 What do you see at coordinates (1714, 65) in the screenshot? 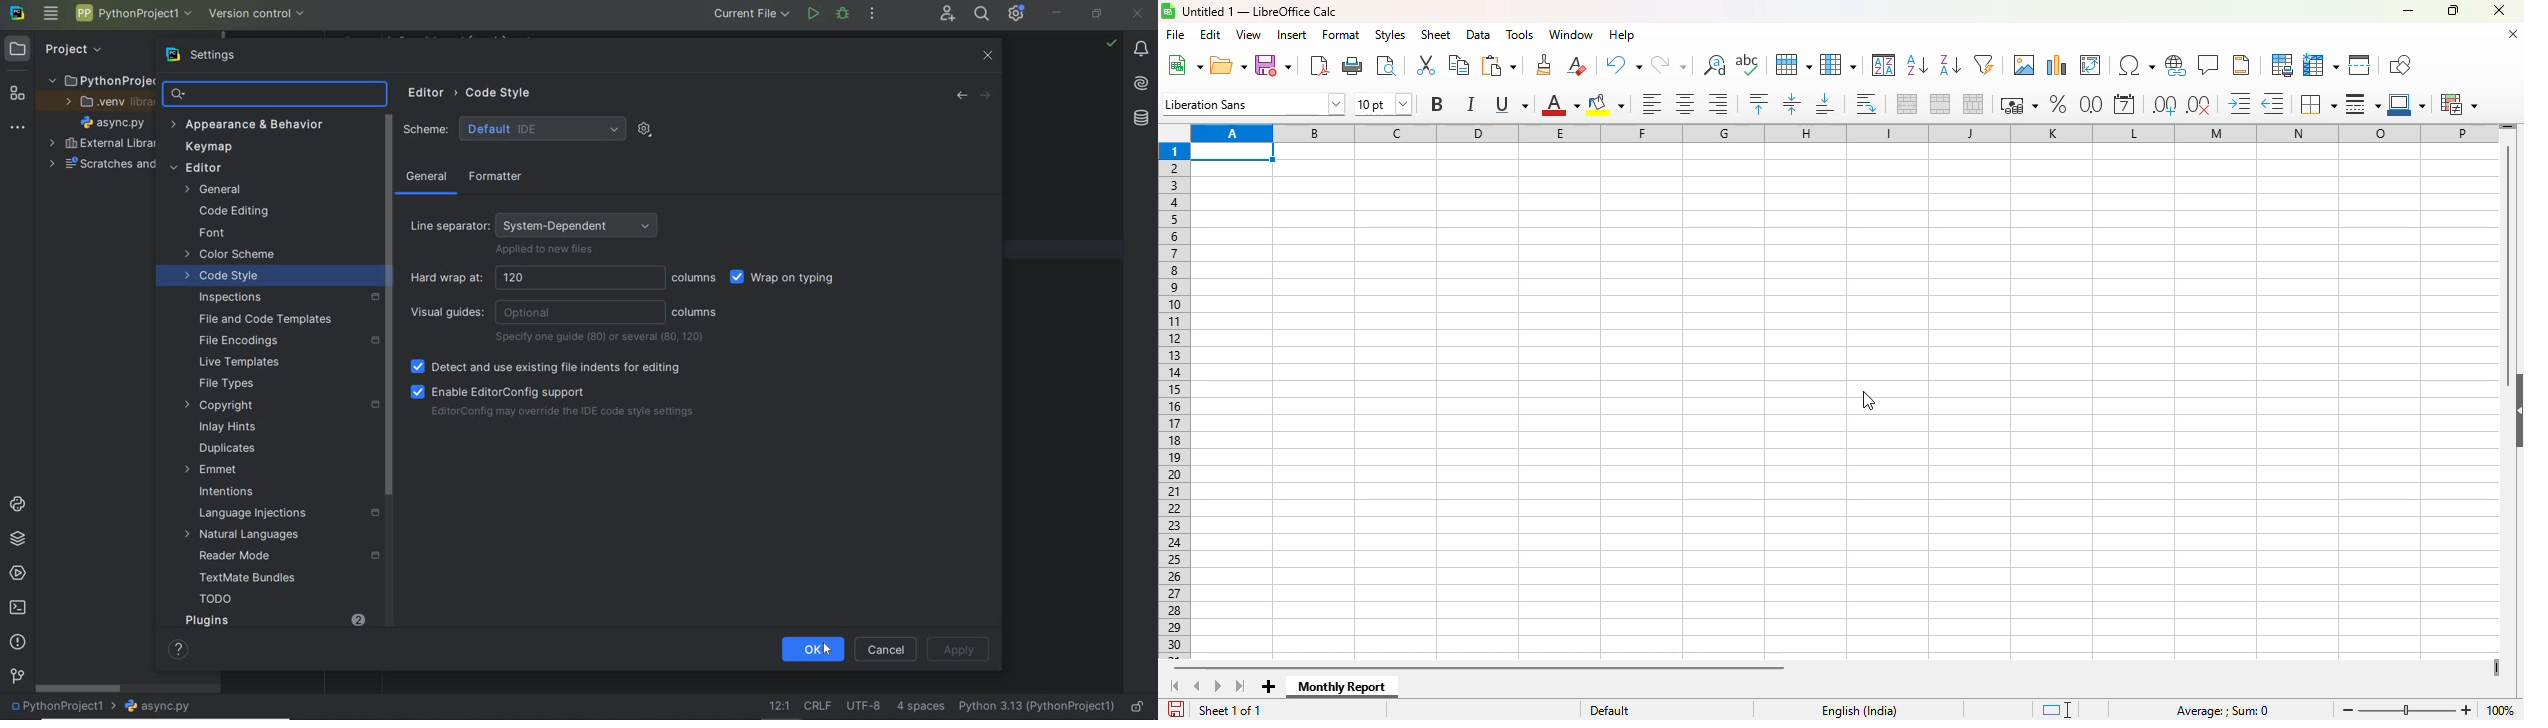
I see `find and replace` at bounding box center [1714, 65].